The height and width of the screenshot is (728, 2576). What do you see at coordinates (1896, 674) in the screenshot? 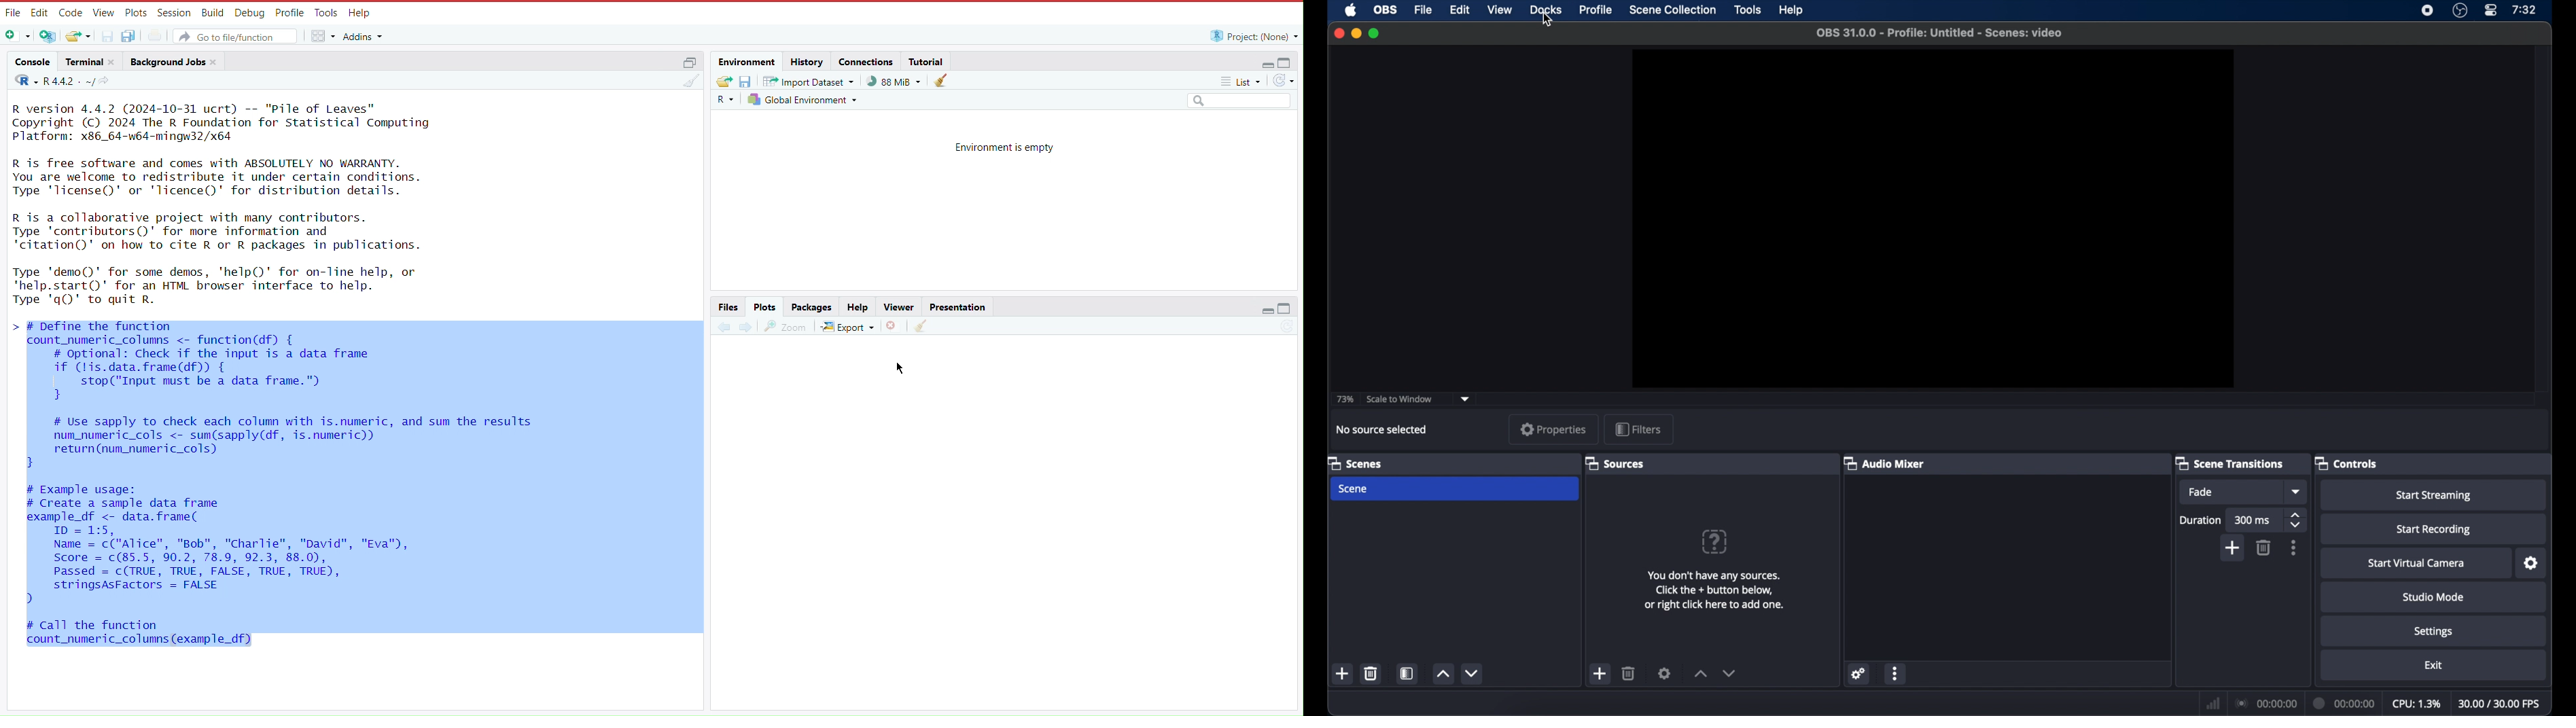
I see `more options` at bounding box center [1896, 674].